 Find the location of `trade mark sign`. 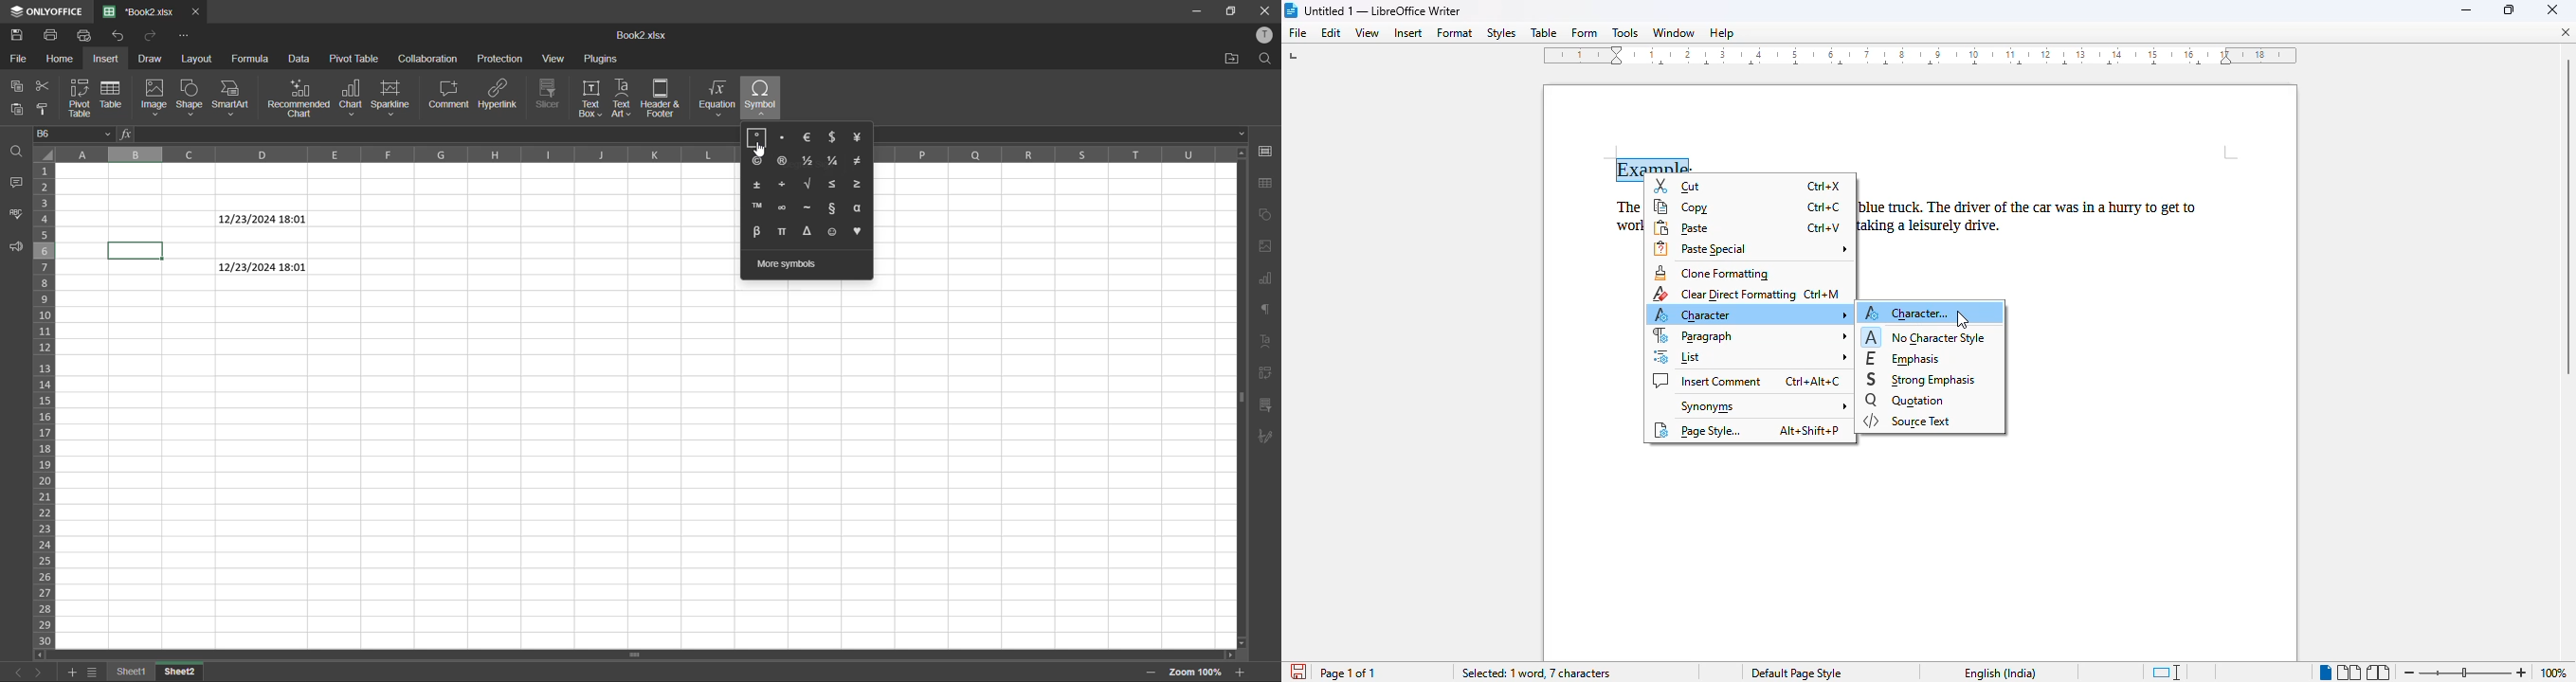

trade mark sign is located at coordinates (757, 207).